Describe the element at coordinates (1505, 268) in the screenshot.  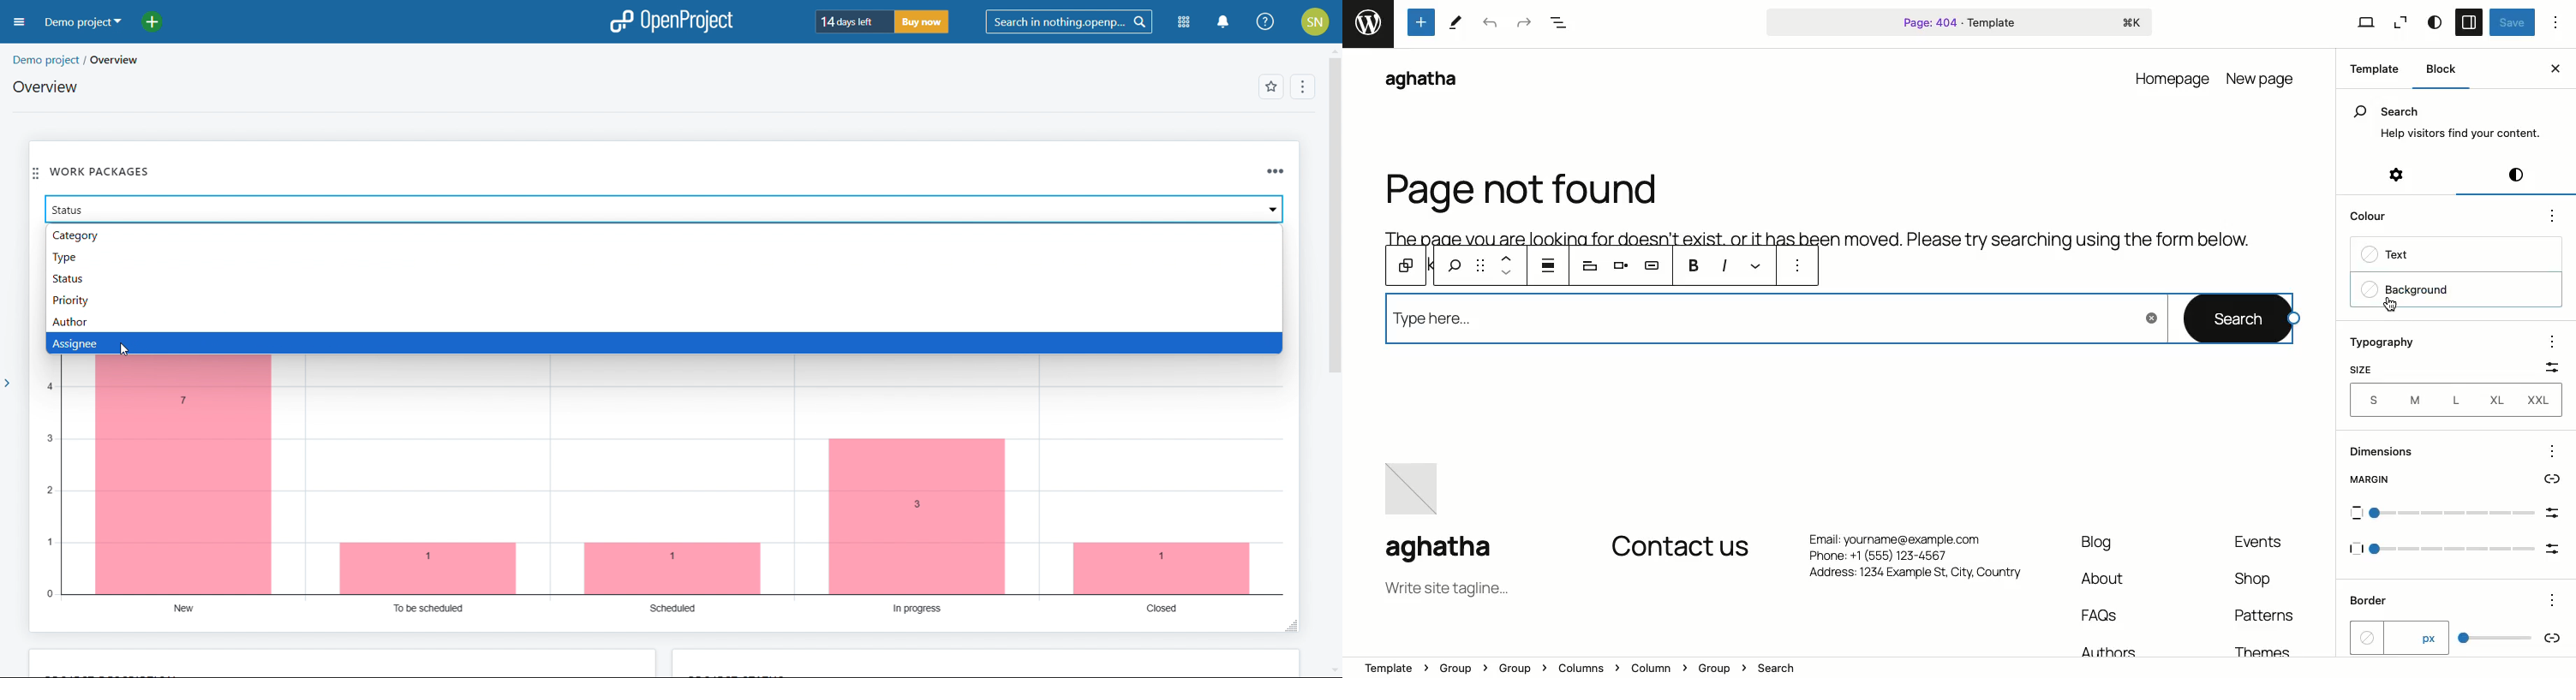
I see `Move up and down` at that location.